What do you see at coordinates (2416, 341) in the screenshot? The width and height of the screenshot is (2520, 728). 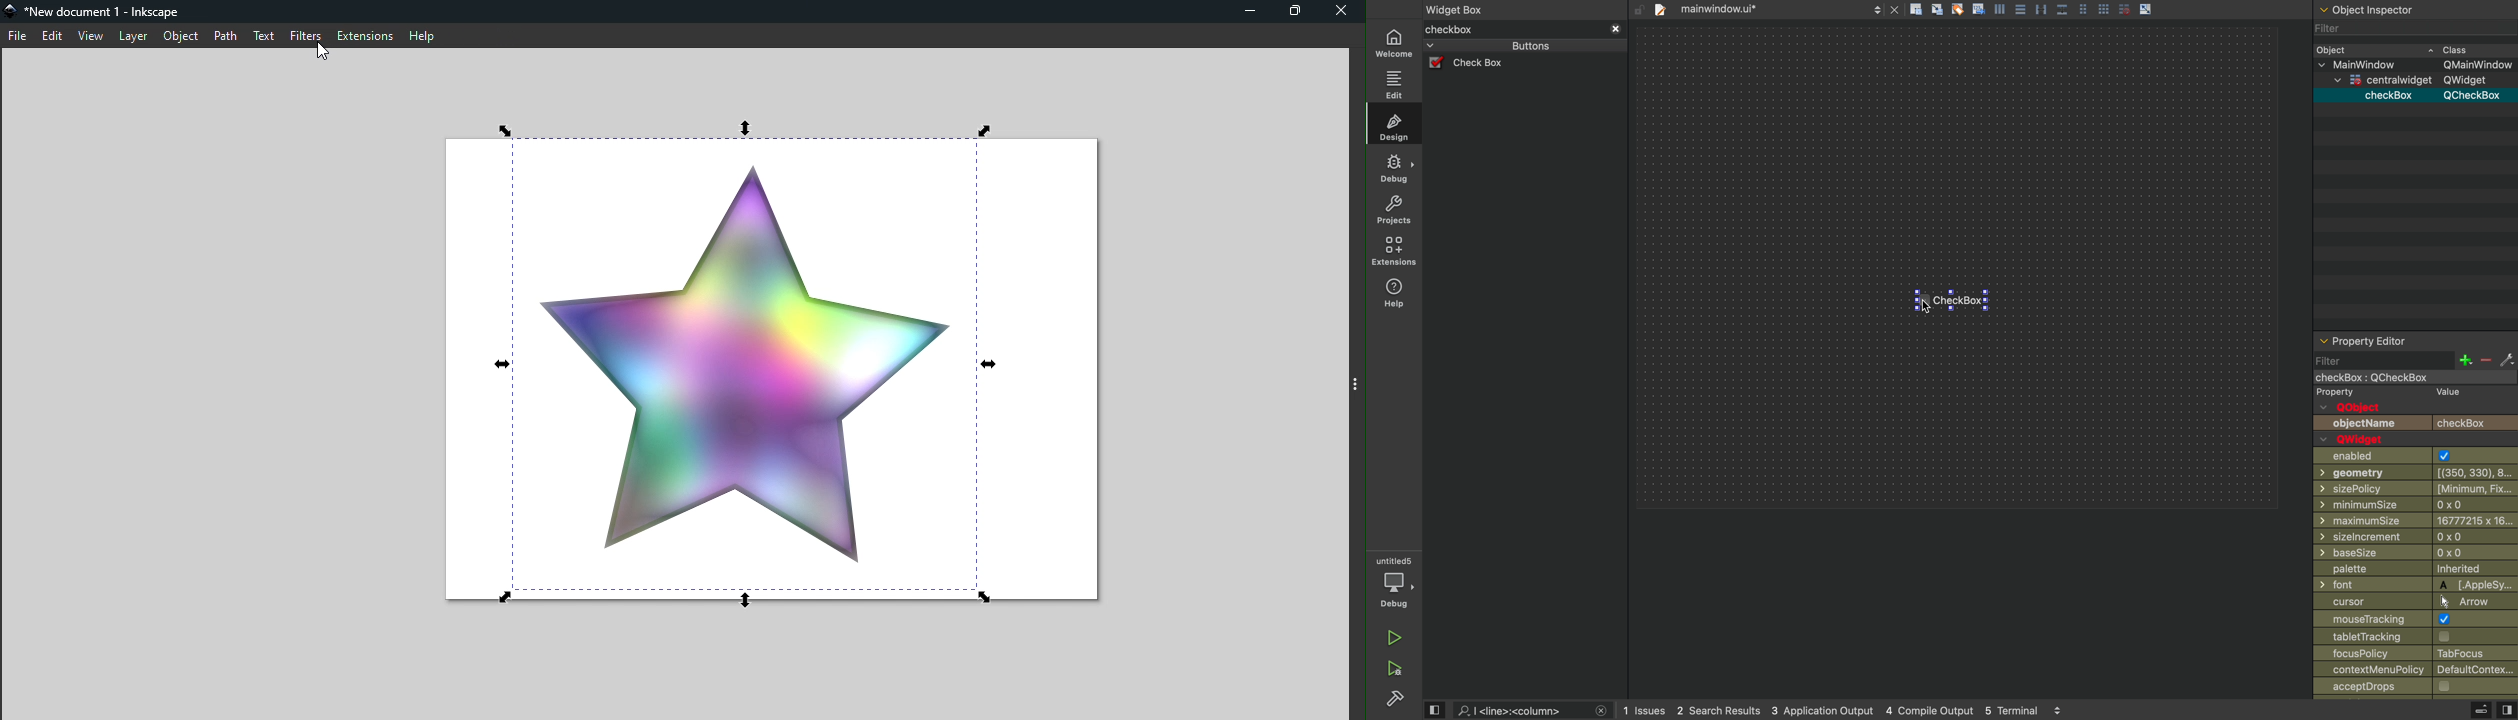 I see `property editor` at bounding box center [2416, 341].